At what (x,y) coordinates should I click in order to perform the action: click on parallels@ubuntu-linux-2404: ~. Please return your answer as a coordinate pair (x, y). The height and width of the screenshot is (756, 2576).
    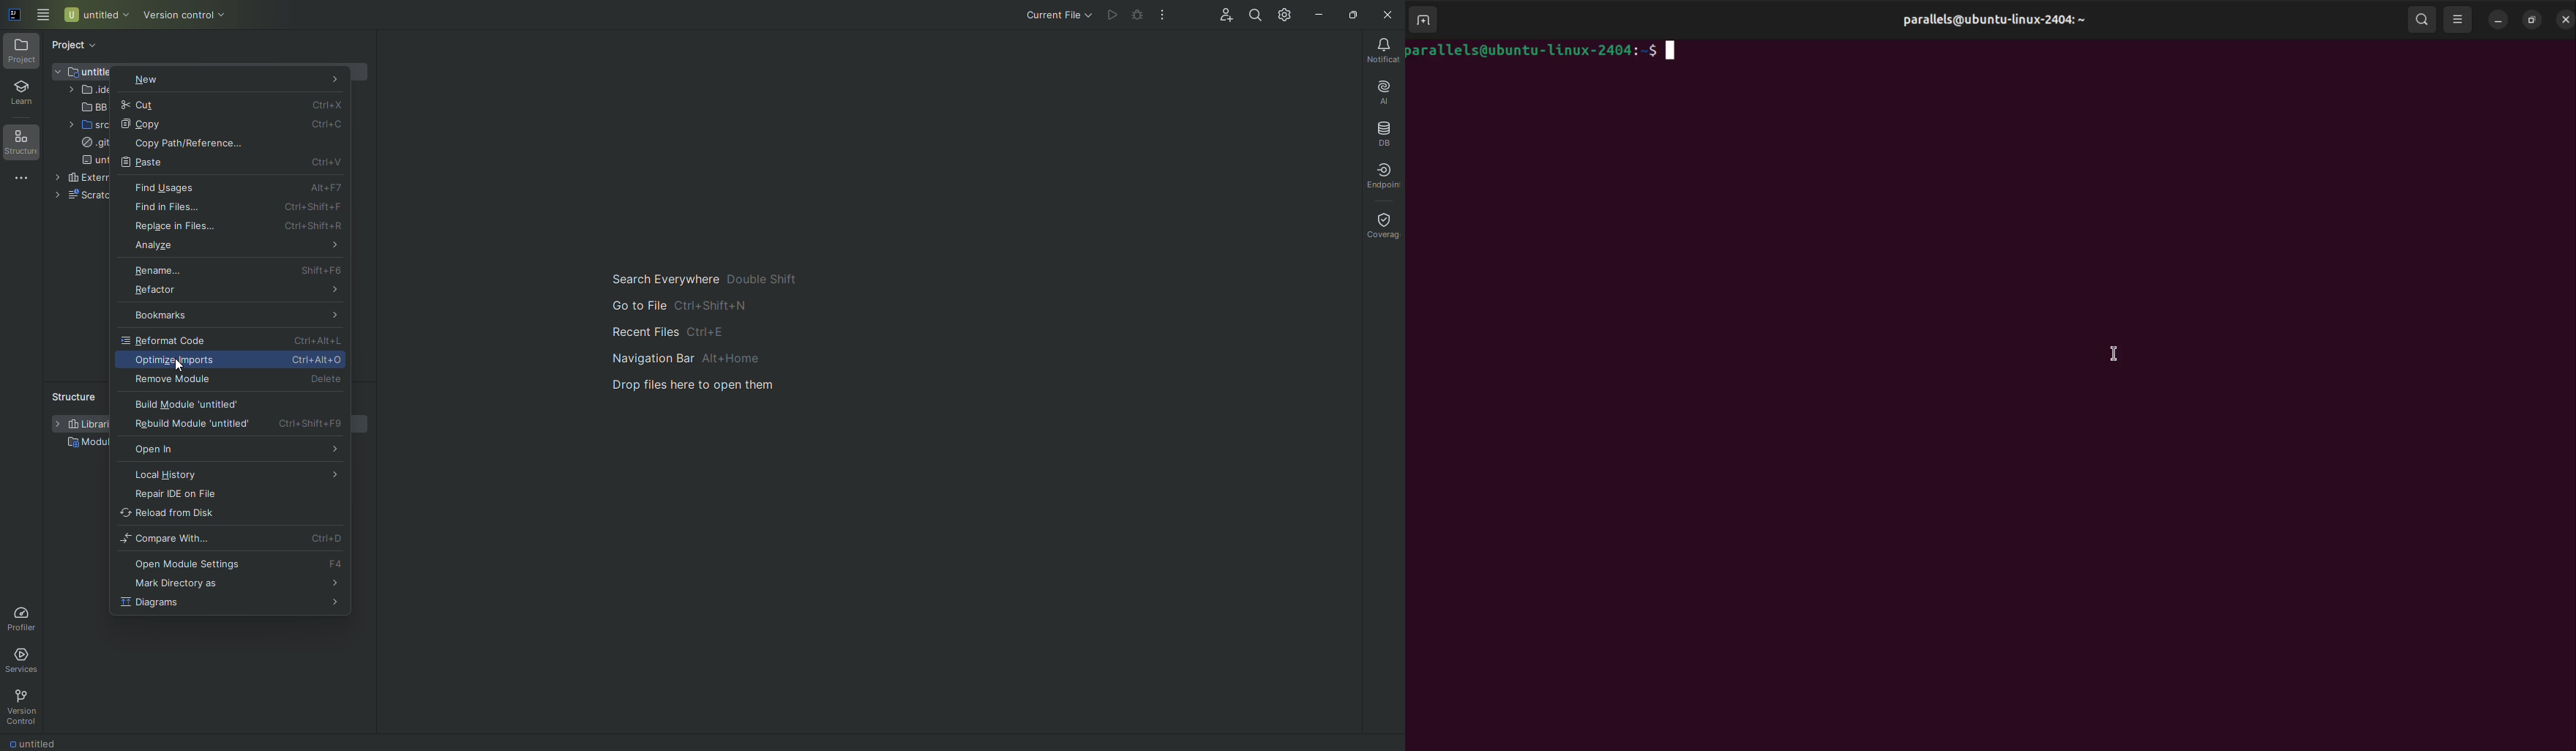
    Looking at the image, I should click on (1992, 20).